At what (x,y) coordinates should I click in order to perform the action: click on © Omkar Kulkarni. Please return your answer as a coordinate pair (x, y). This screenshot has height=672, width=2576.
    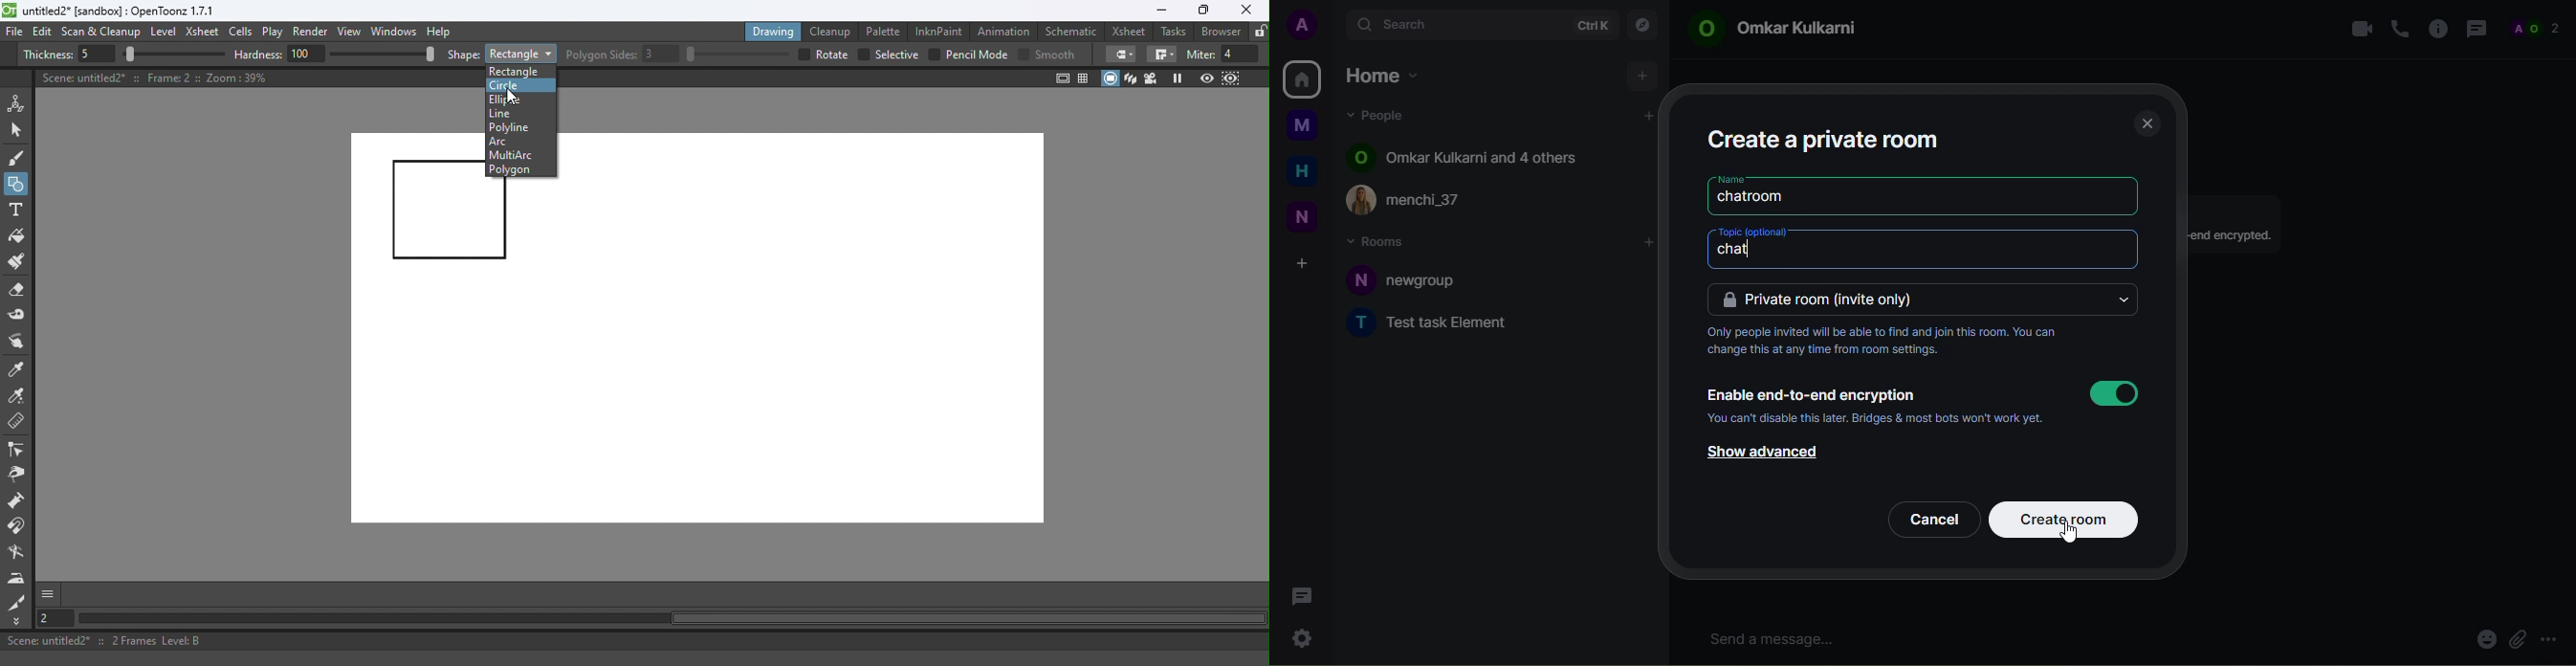
    Looking at the image, I should click on (1784, 28).